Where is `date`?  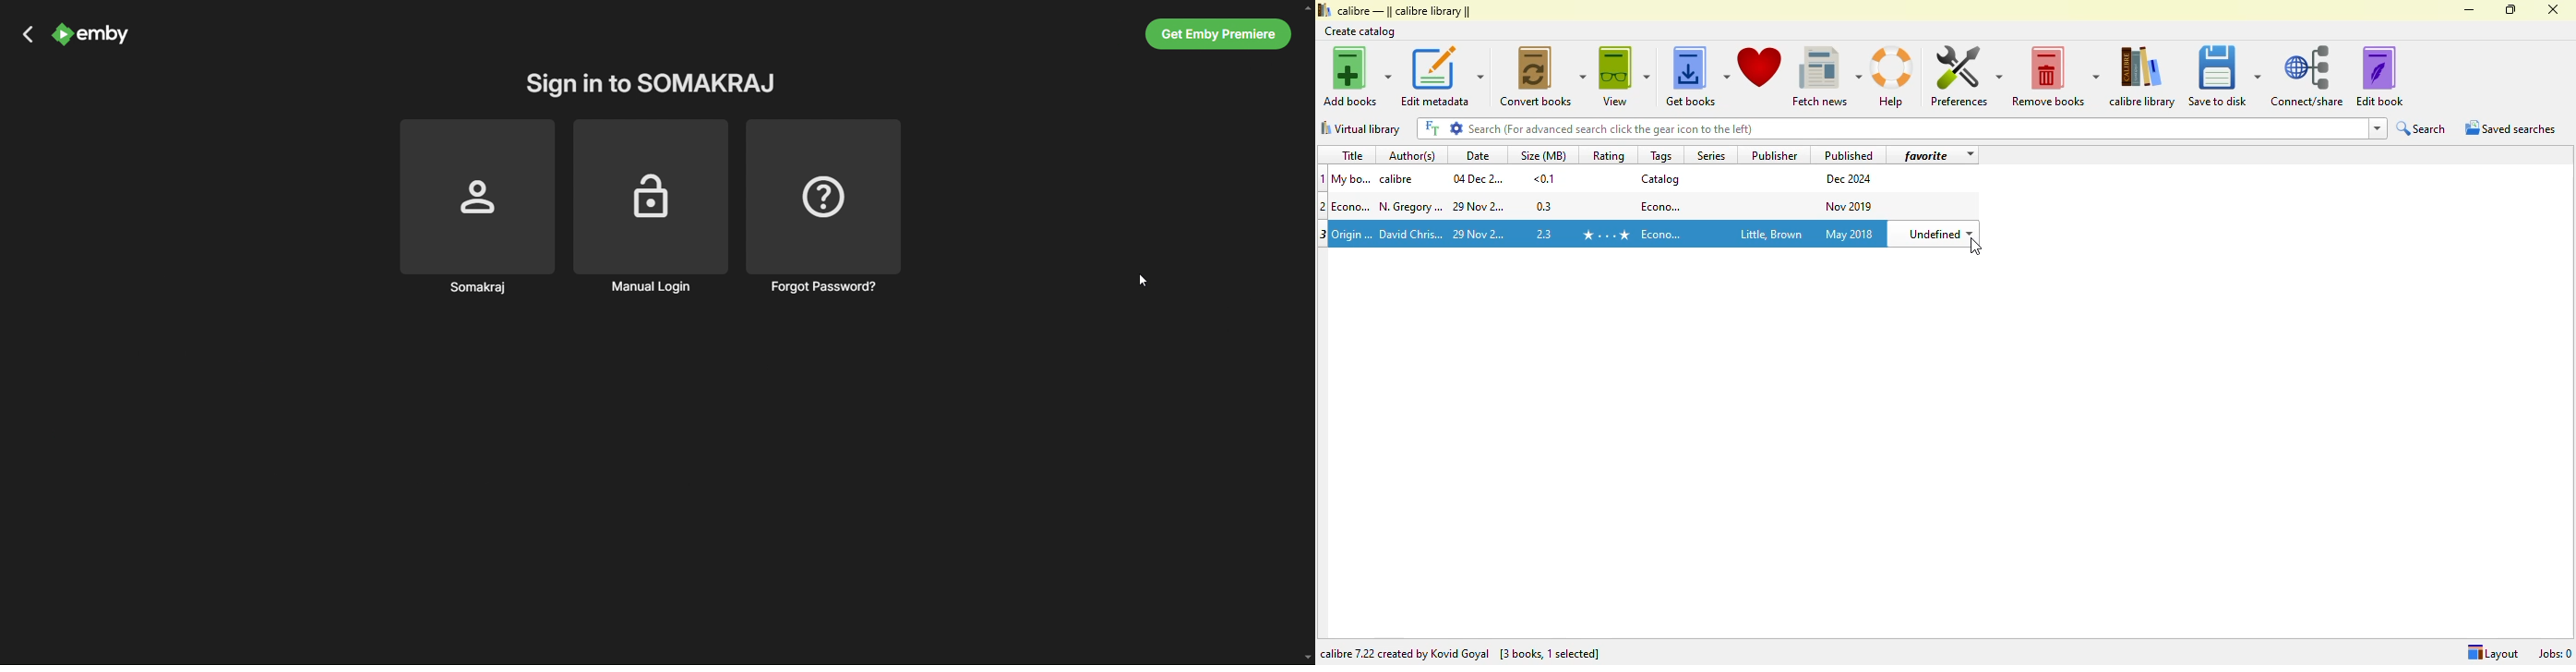 date is located at coordinates (1478, 155).